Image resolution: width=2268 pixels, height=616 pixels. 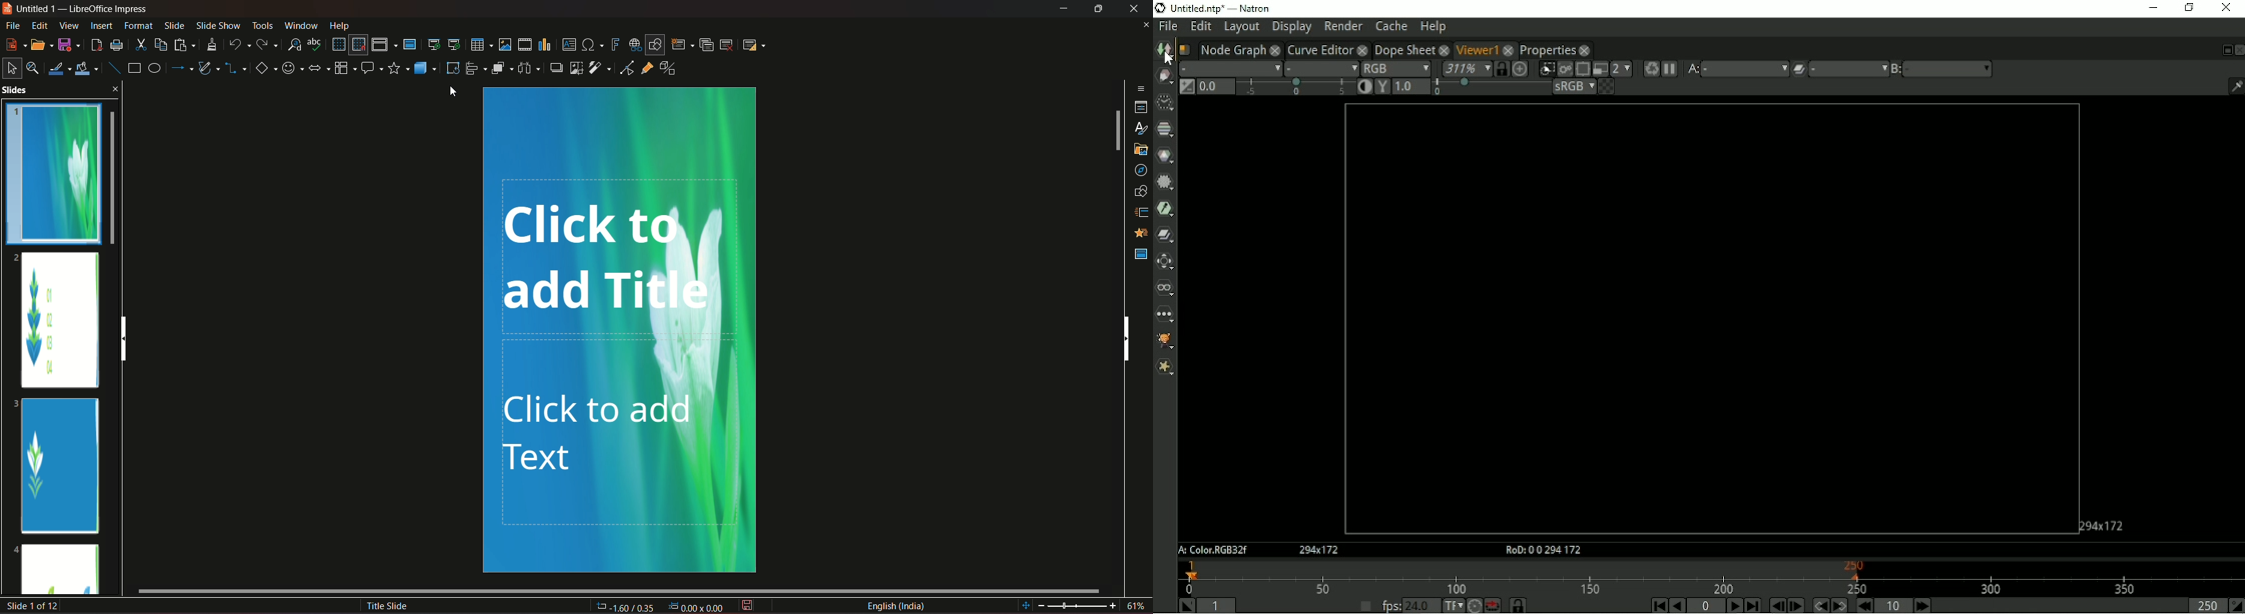 What do you see at coordinates (531, 67) in the screenshot?
I see `select atlest 3 objects` at bounding box center [531, 67].